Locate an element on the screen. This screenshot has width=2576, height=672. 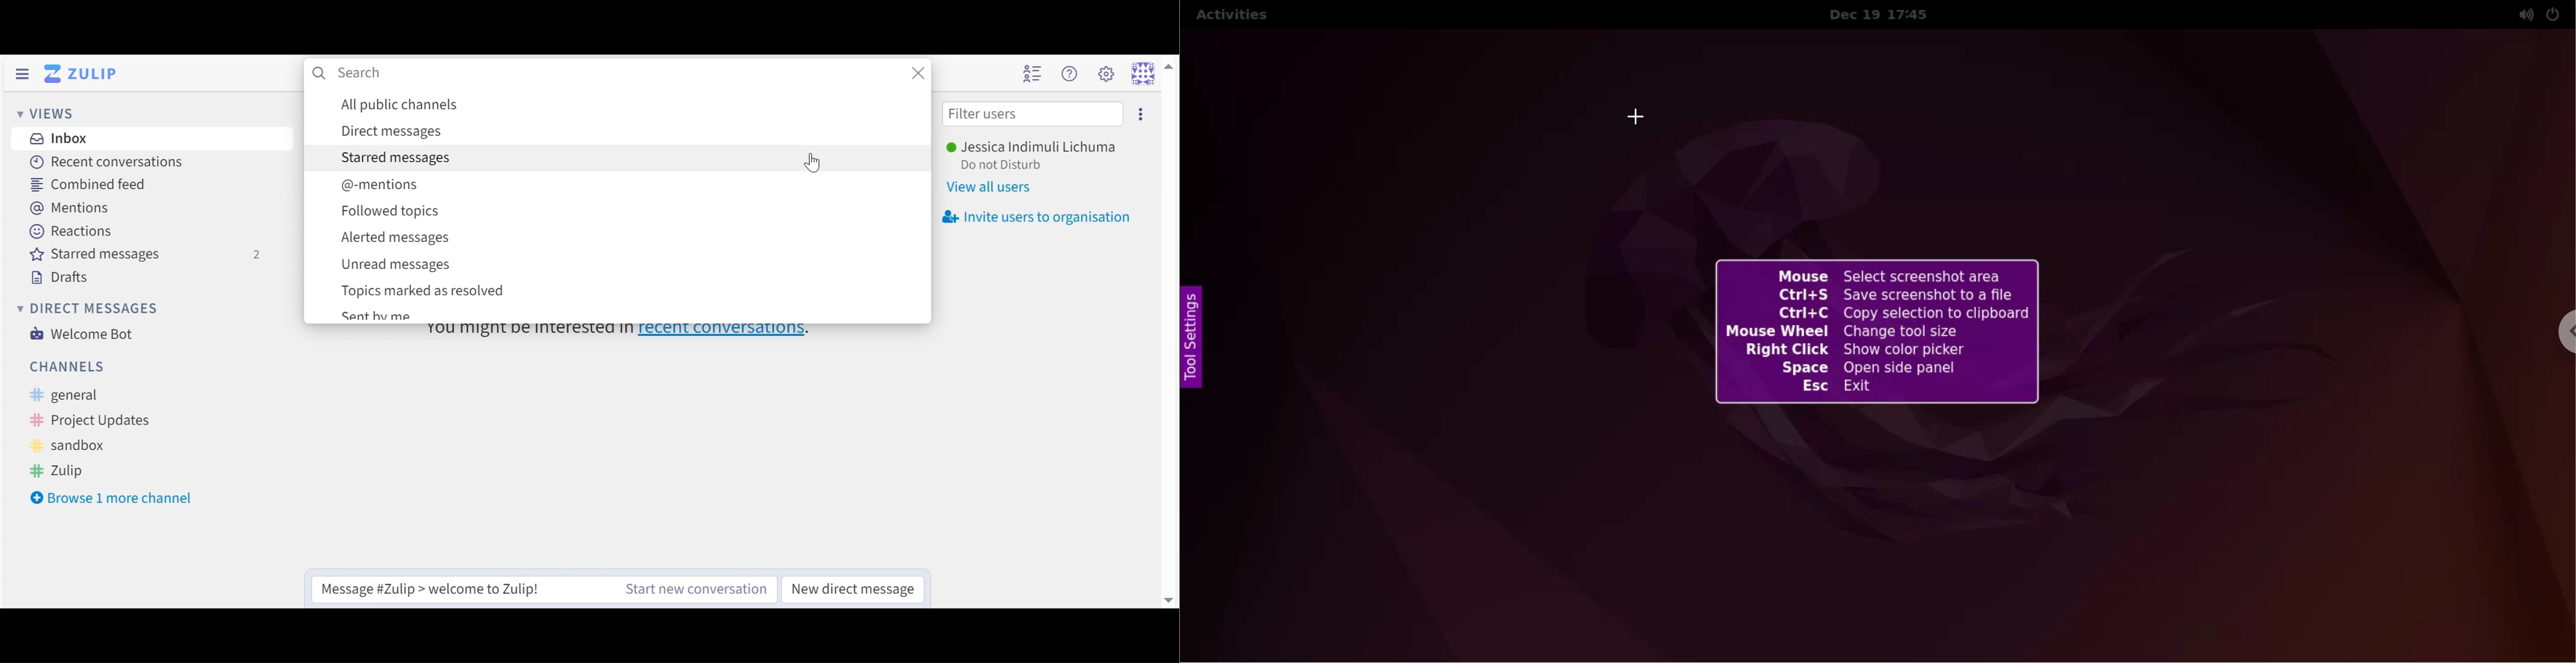
New direct message is located at coordinates (853, 588).